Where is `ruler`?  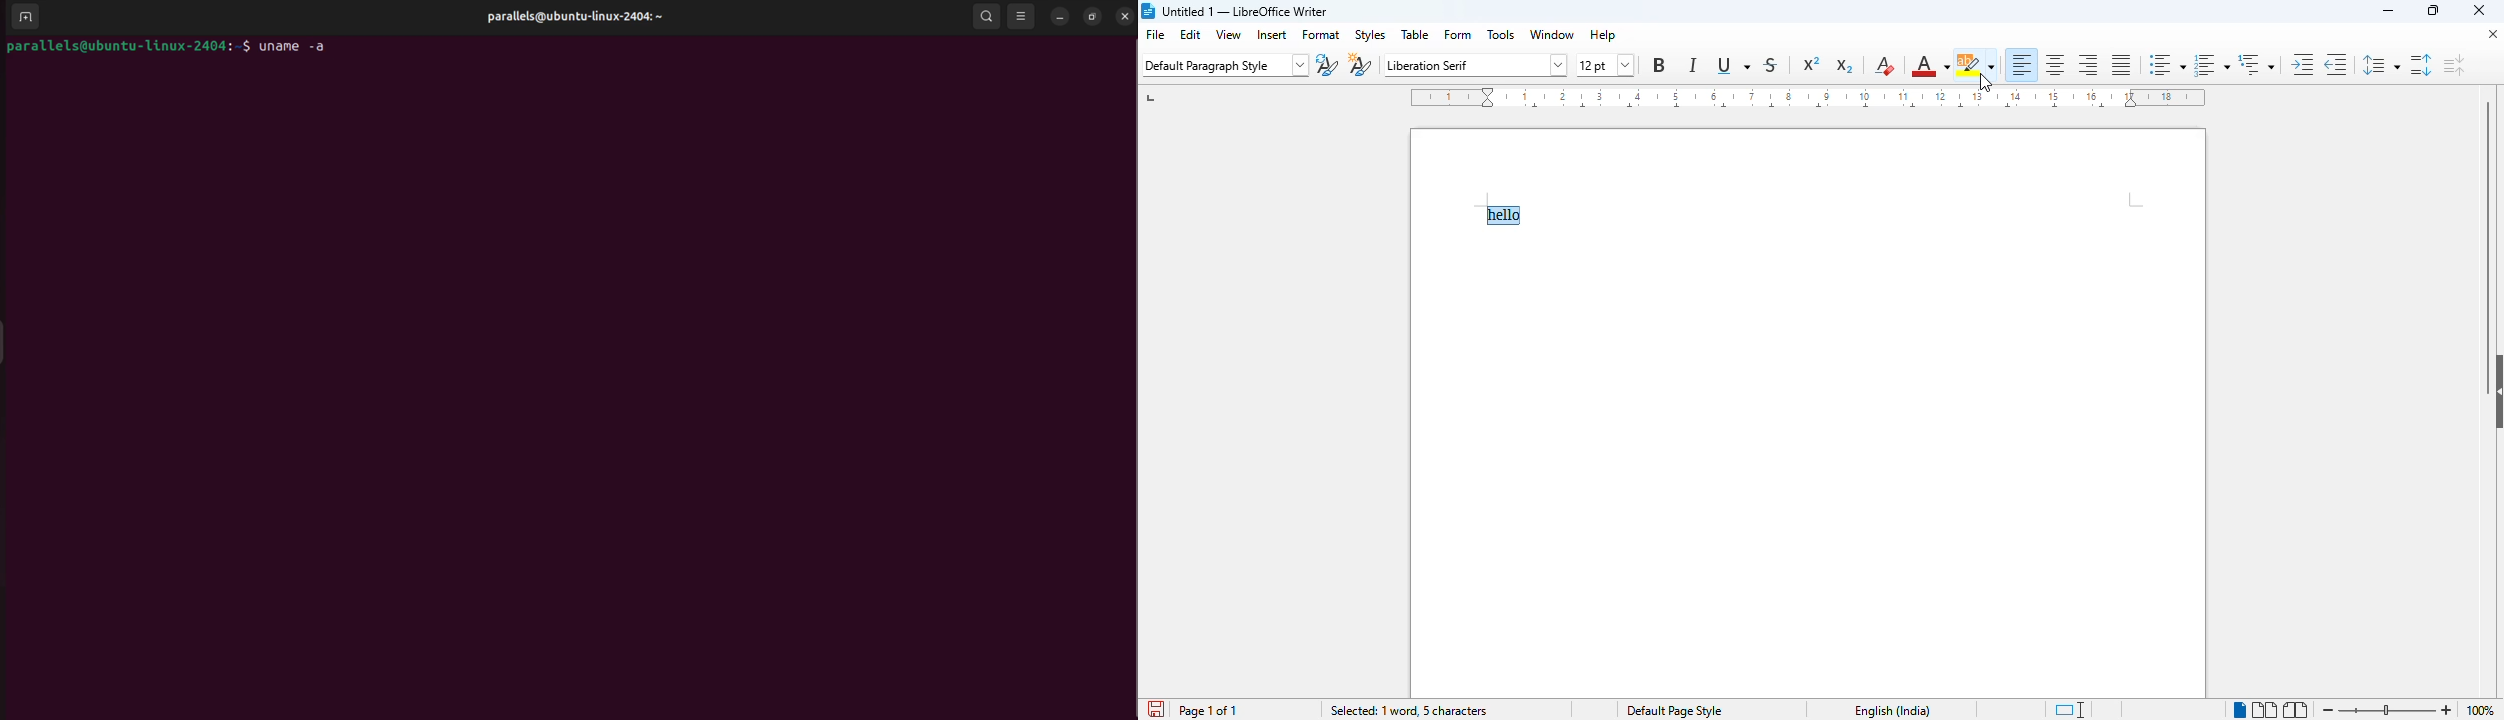
ruler is located at coordinates (1807, 97).